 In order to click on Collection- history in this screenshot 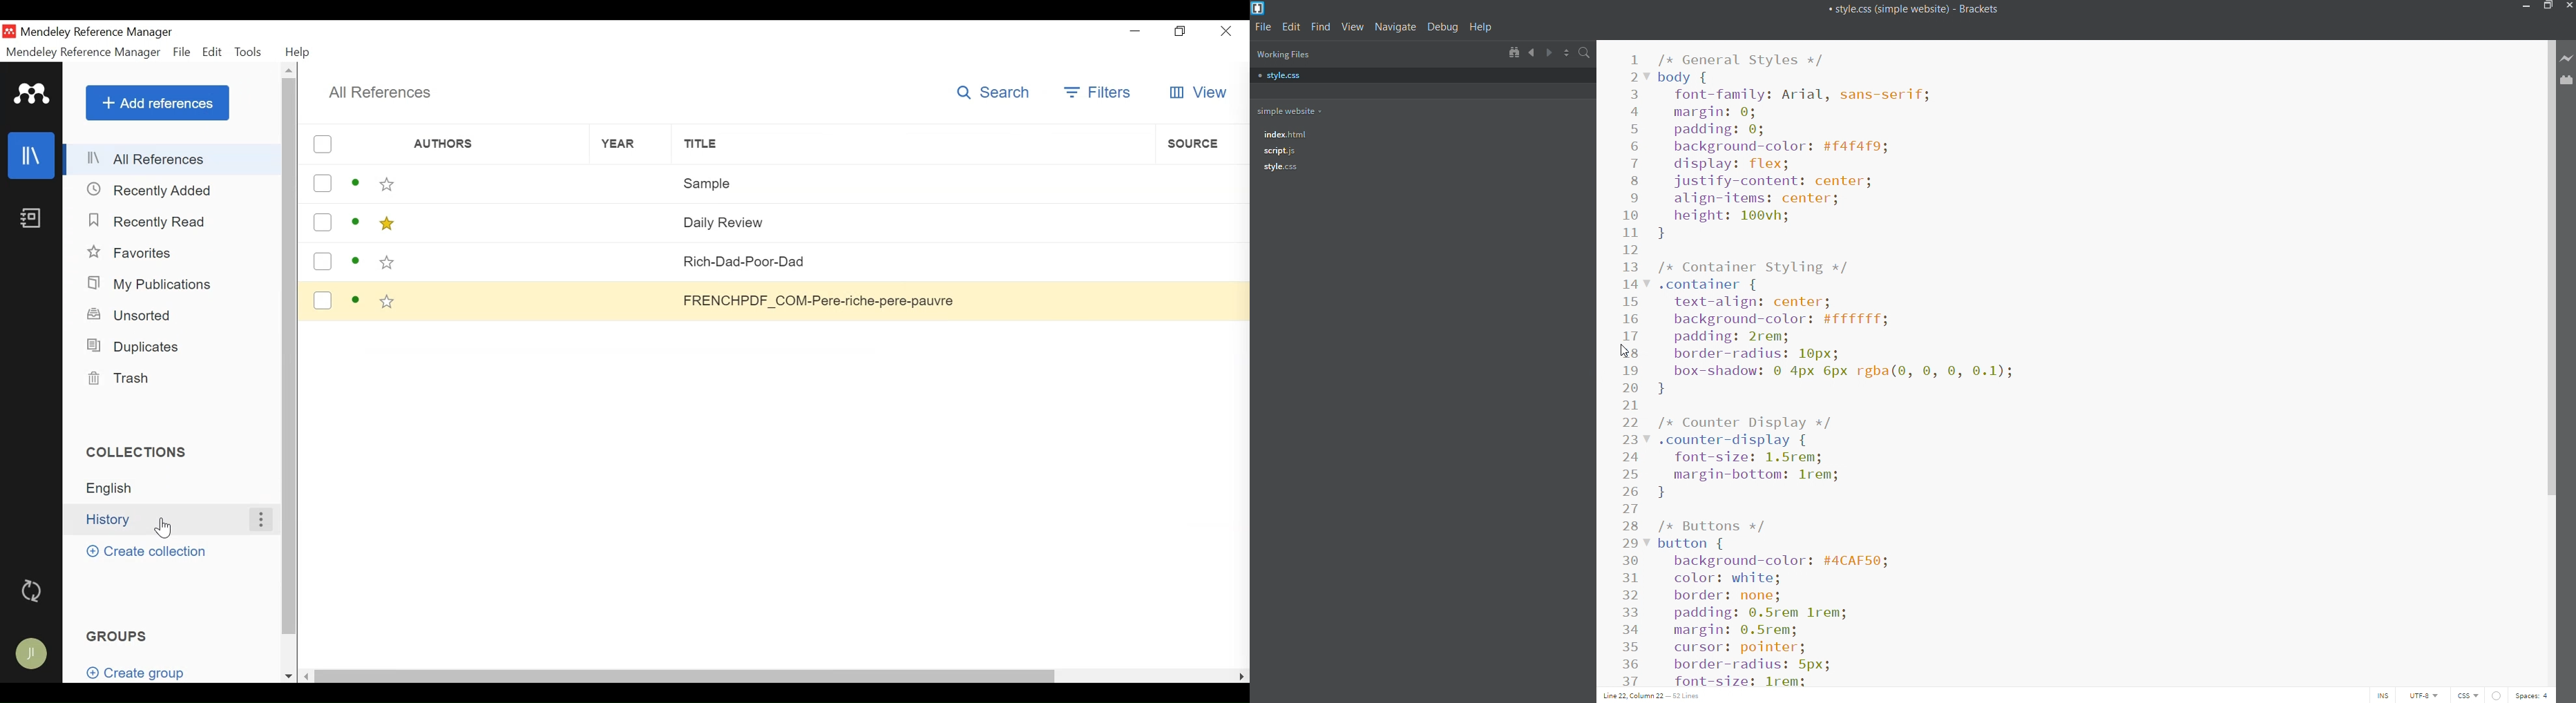, I will do `click(161, 519)`.